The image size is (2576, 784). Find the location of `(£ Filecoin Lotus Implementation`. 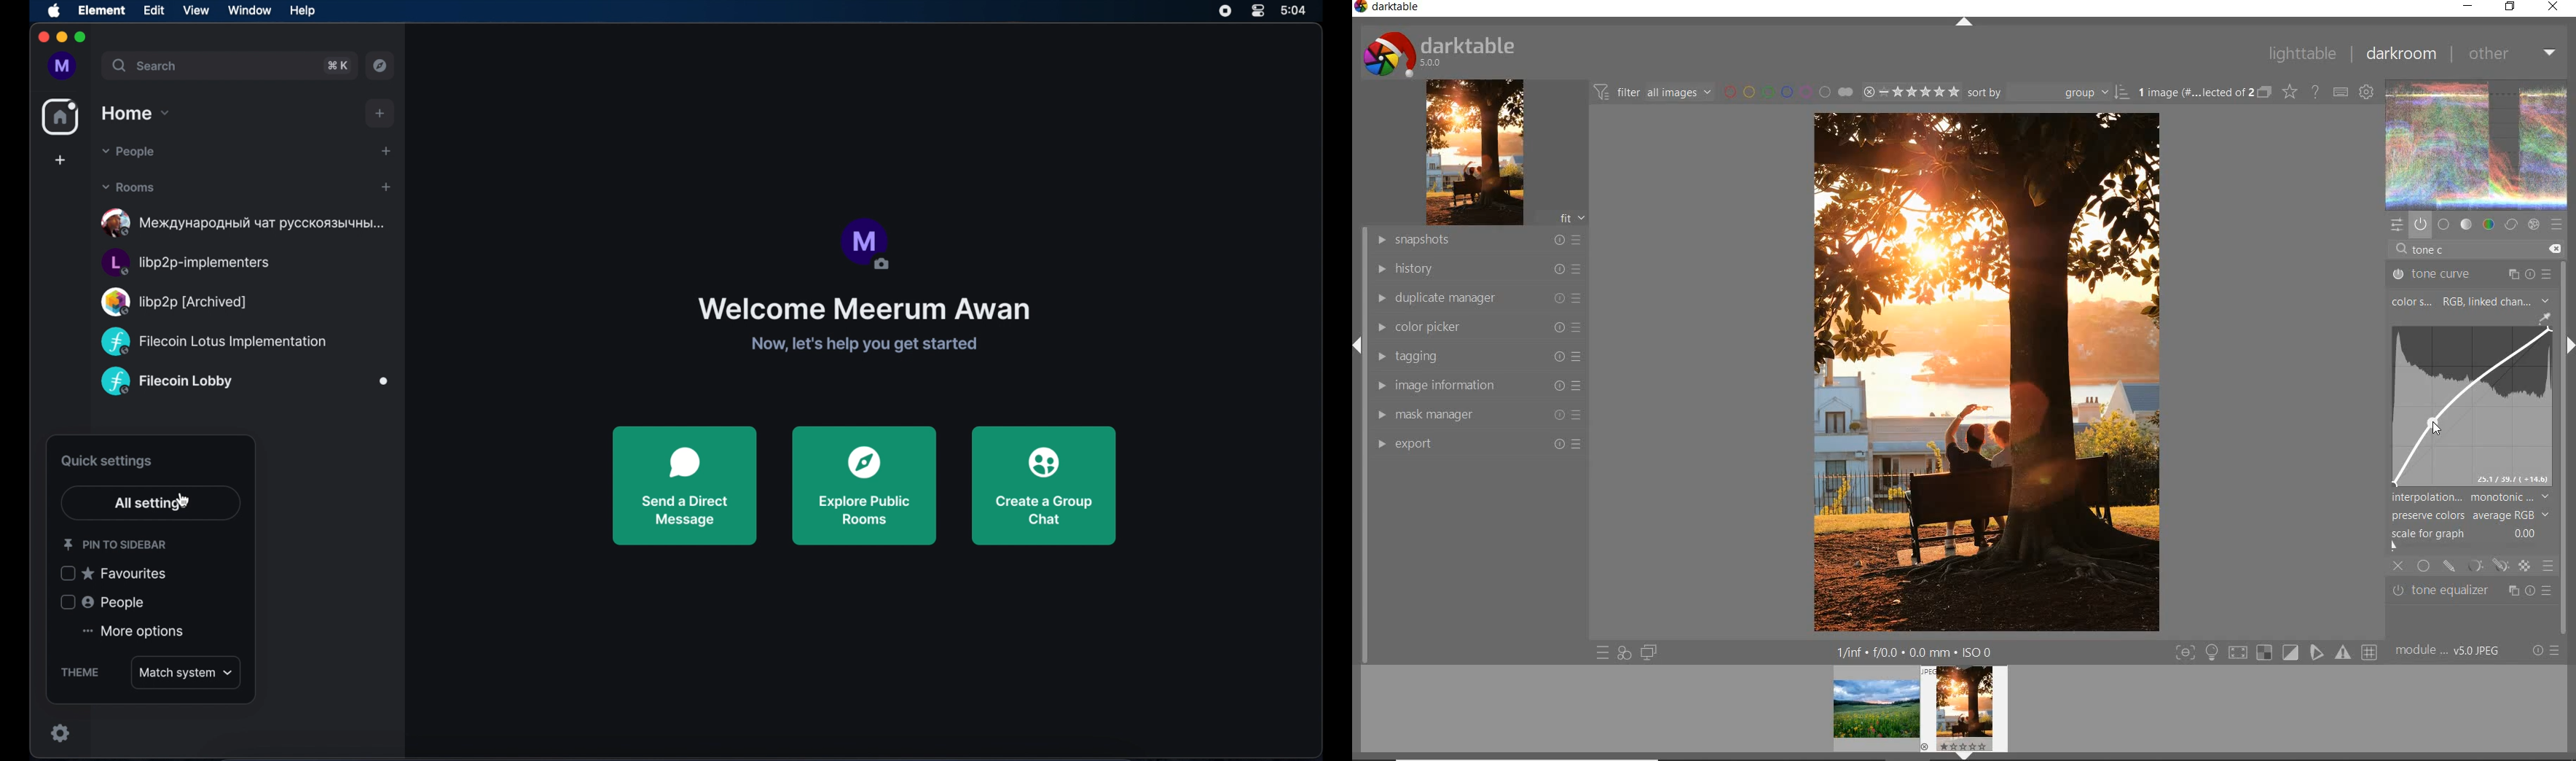

(£ Filecoin Lotus Implementation is located at coordinates (225, 341).